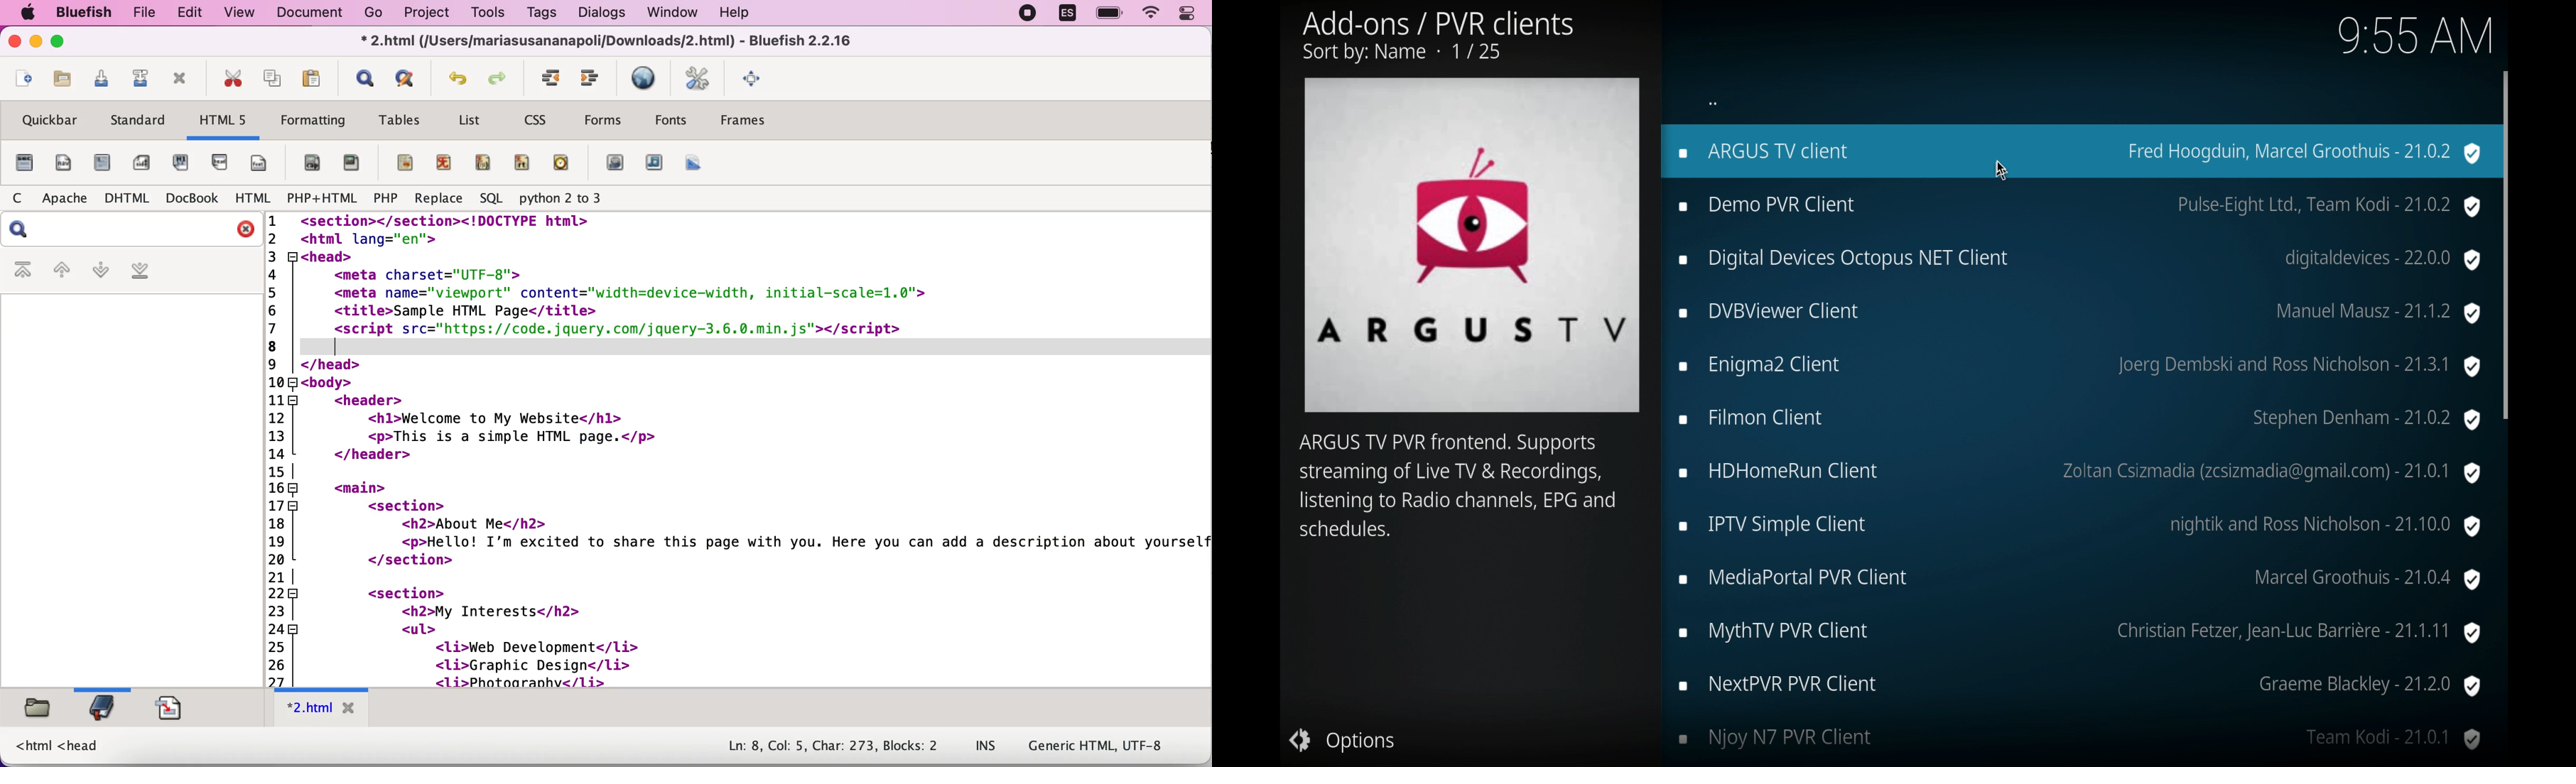 The image size is (2576, 784). What do you see at coordinates (66, 163) in the screenshot?
I see `nav` at bounding box center [66, 163].